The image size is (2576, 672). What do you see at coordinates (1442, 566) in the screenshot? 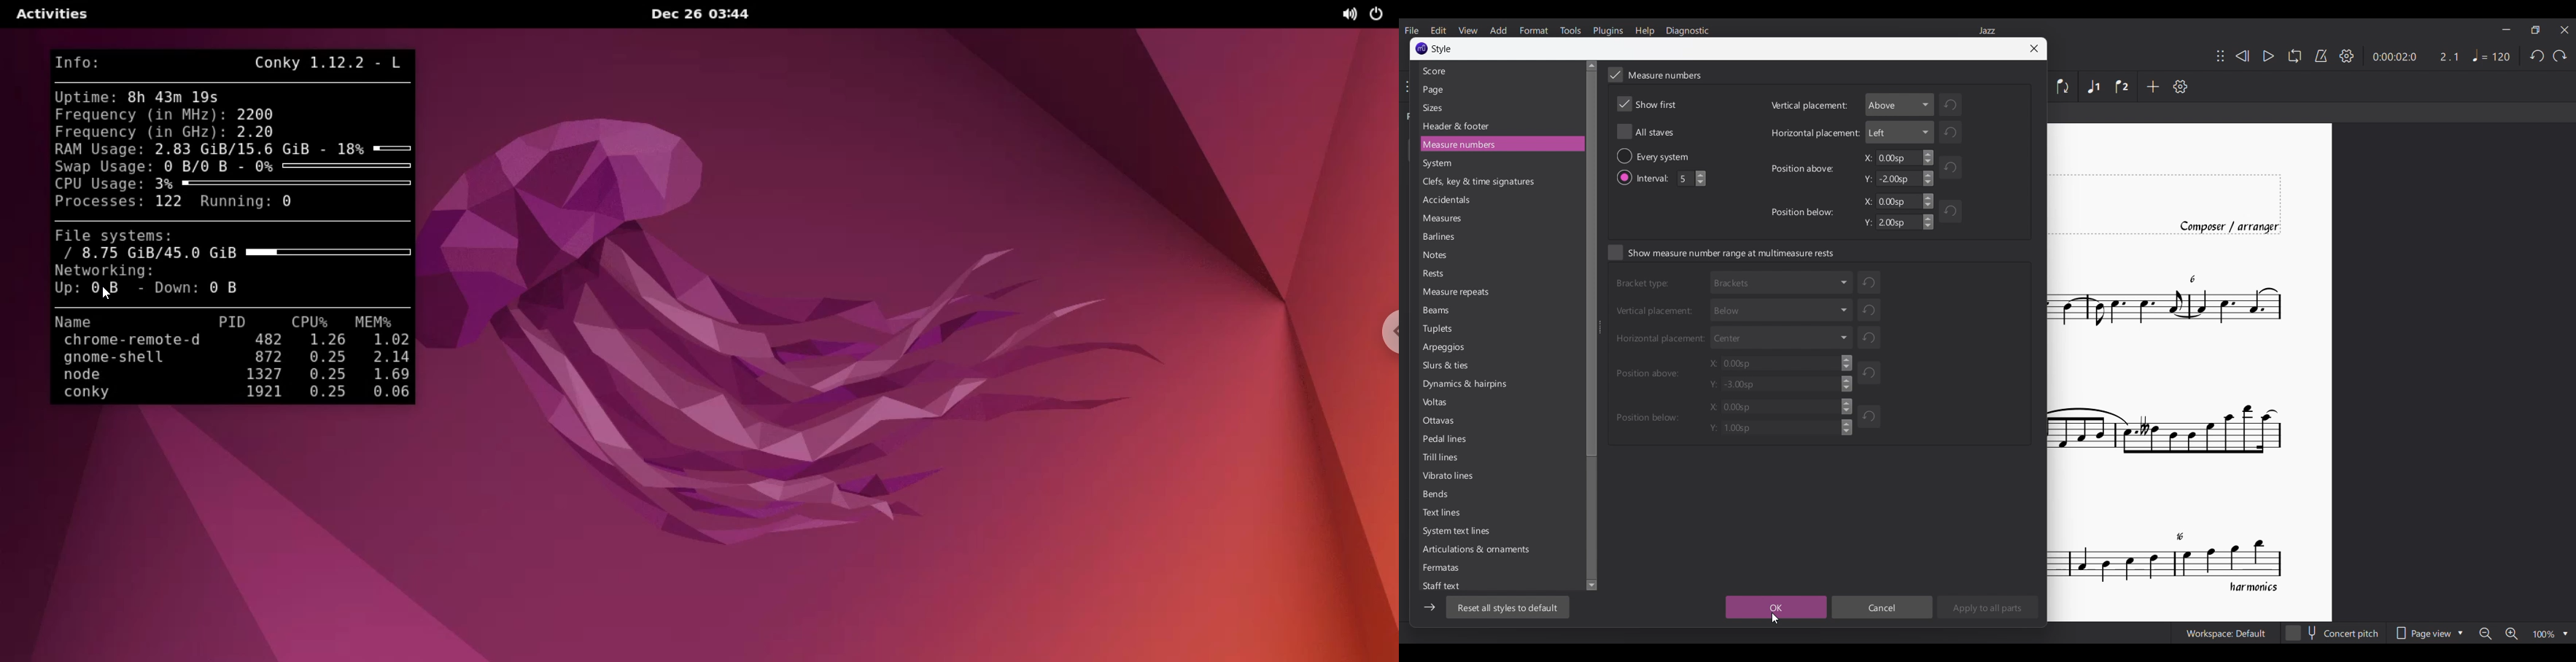
I see `Ferraates` at bounding box center [1442, 566].